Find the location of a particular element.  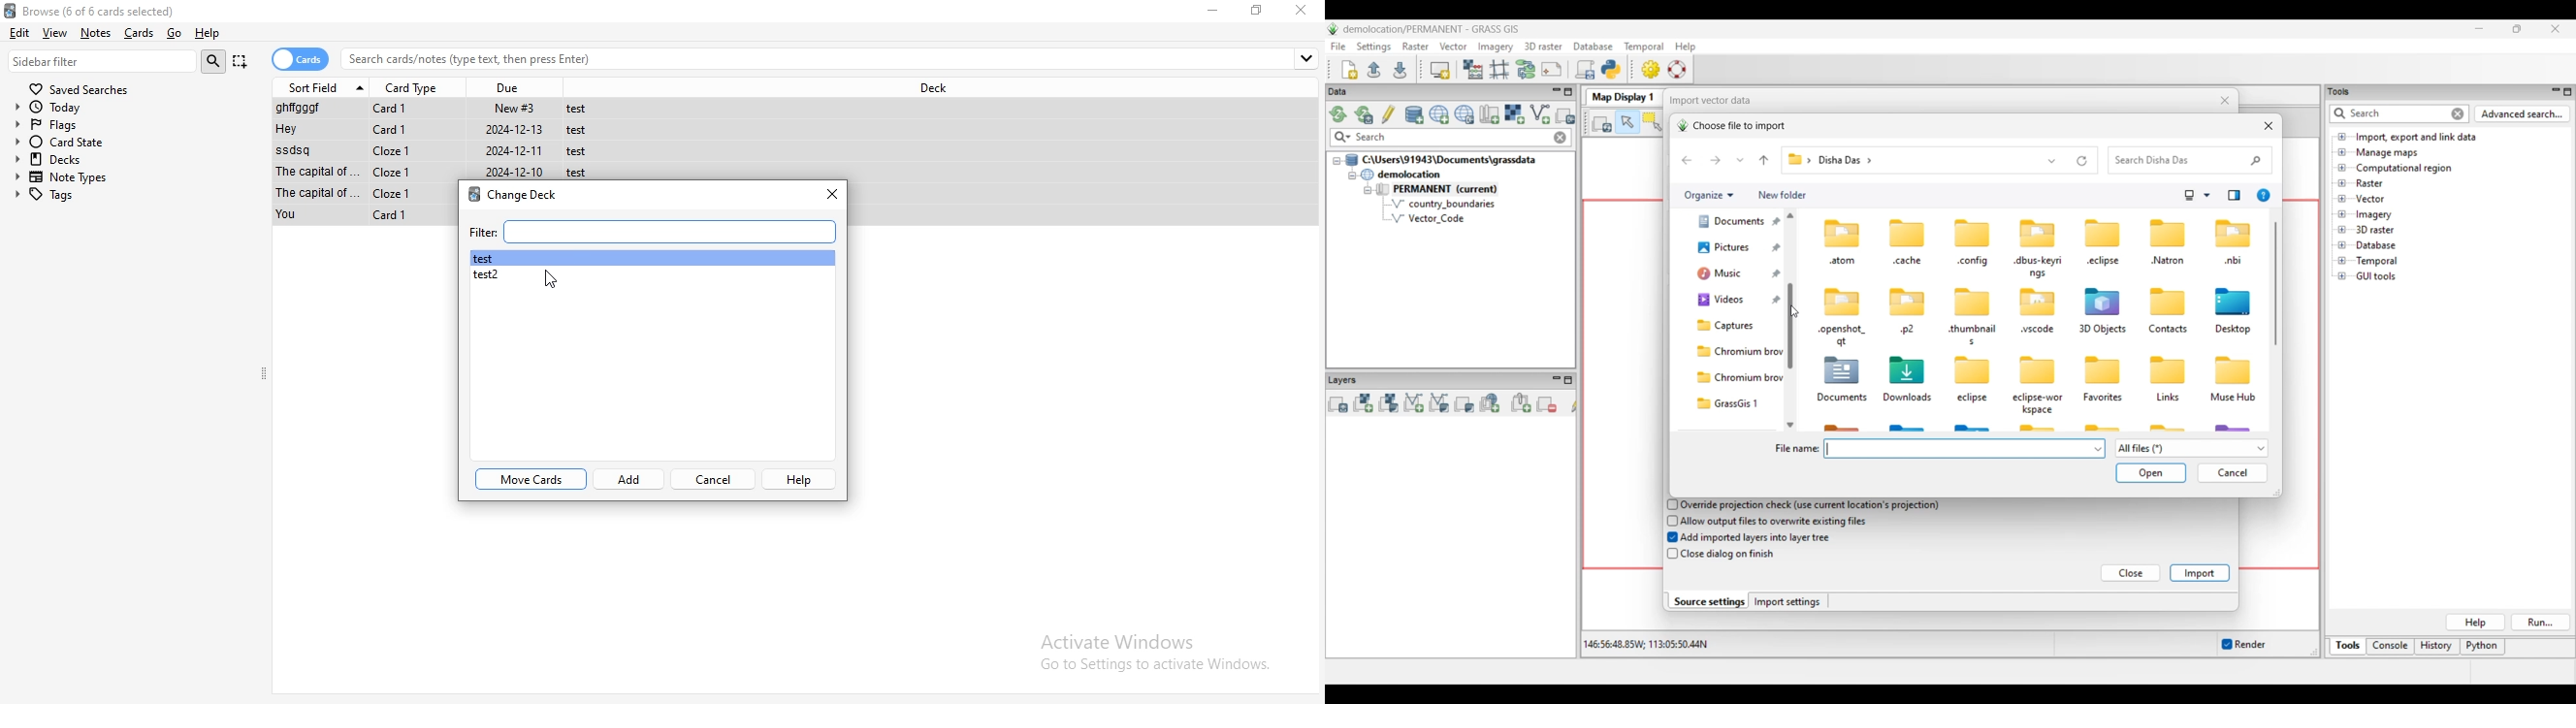

go is located at coordinates (175, 32).